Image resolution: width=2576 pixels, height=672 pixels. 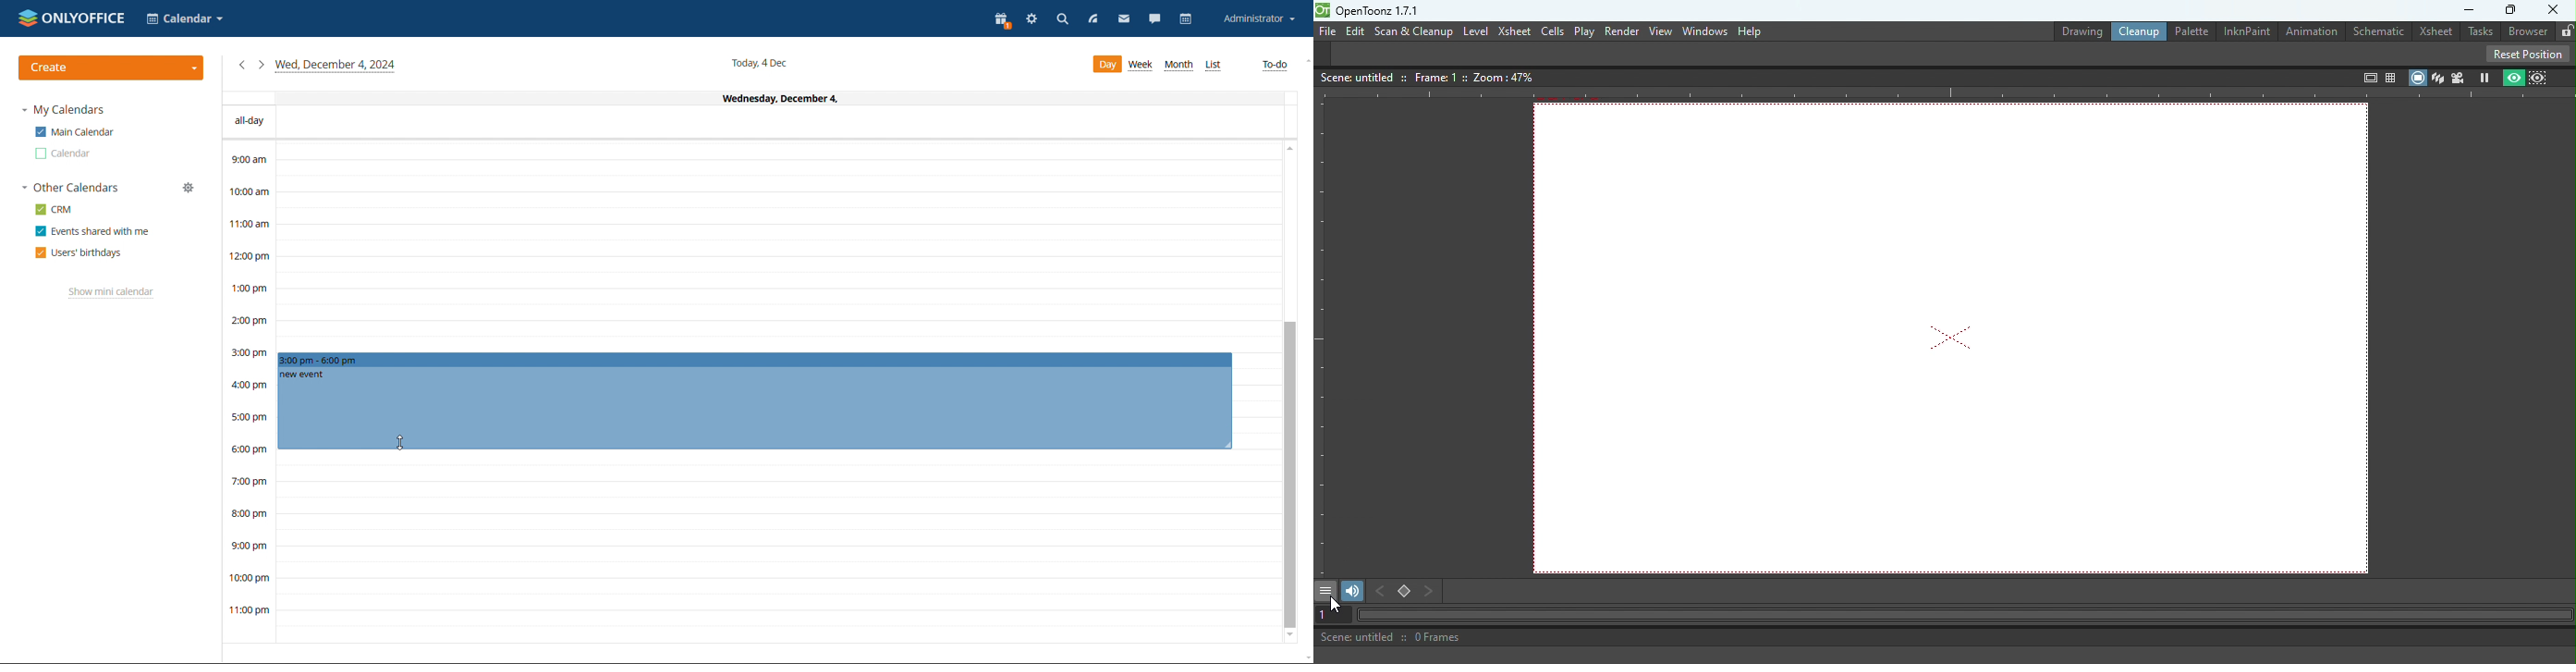 I want to click on calendar, so click(x=1188, y=18).